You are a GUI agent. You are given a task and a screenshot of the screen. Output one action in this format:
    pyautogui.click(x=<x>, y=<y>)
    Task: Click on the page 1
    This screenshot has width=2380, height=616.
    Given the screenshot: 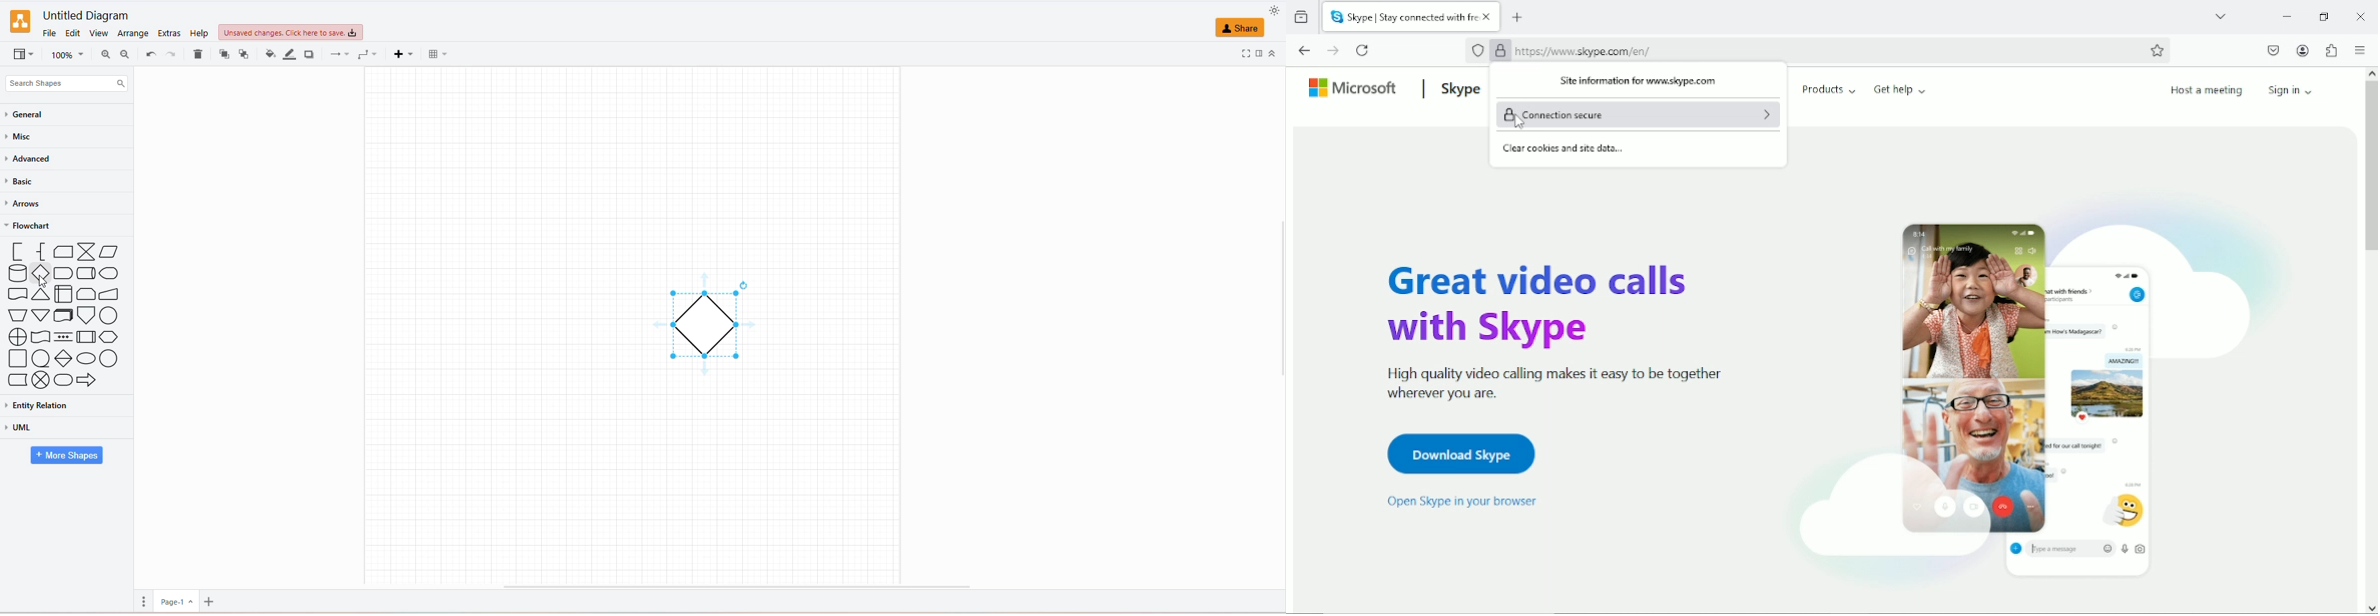 What is the action you would take?
    pyautogui.click(x=173, y=600)
    